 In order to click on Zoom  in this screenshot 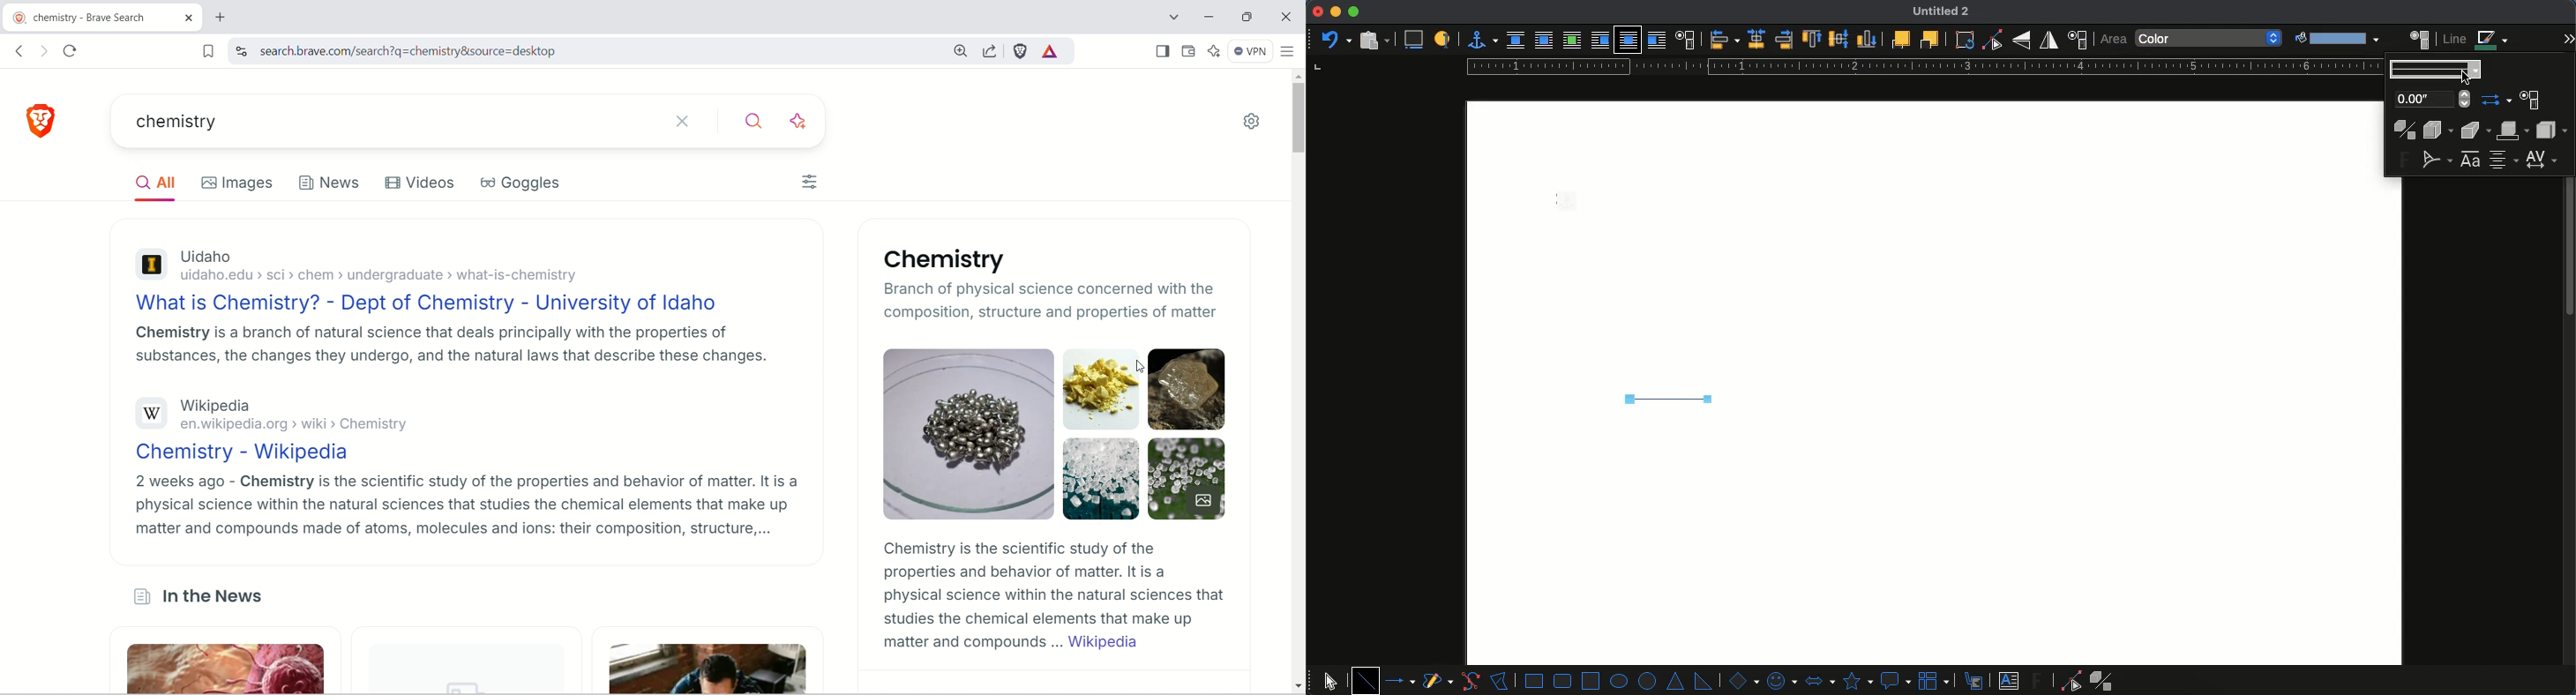, I will do `click(958, 50)`.